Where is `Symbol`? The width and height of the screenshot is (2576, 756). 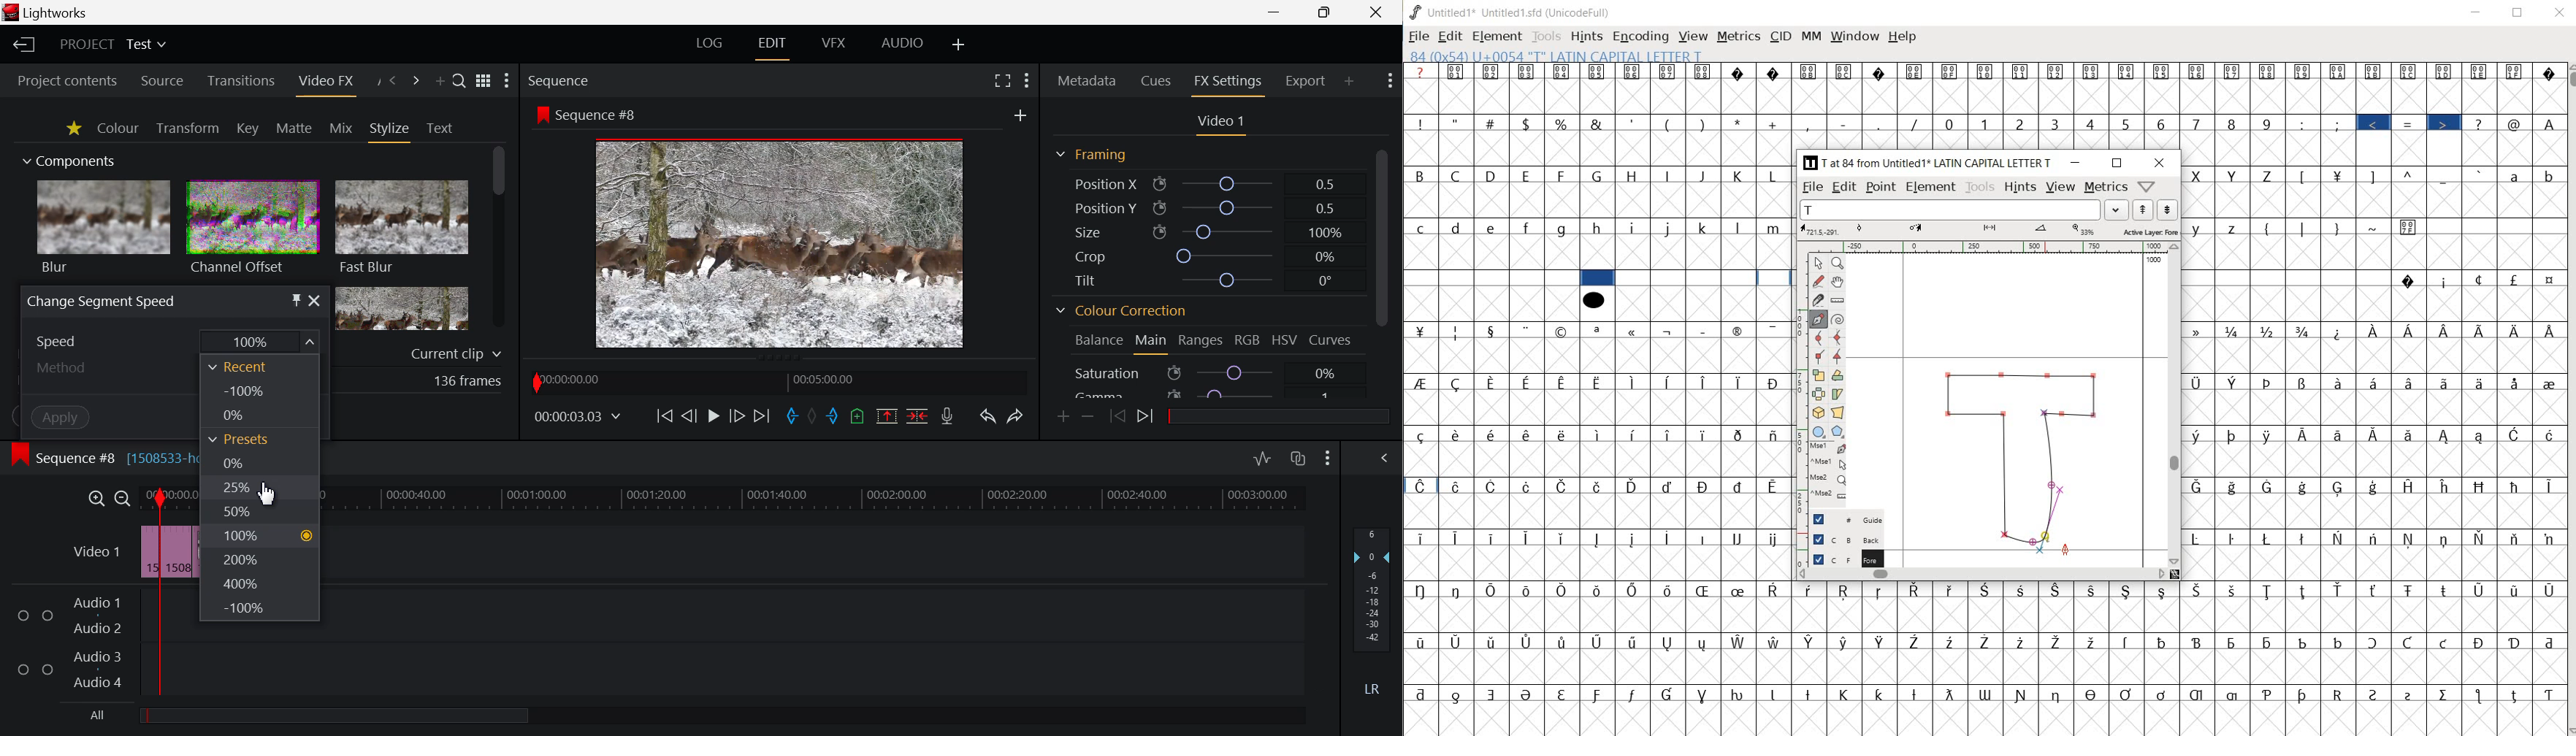 Symbol is located at coordinates (2200, 385).